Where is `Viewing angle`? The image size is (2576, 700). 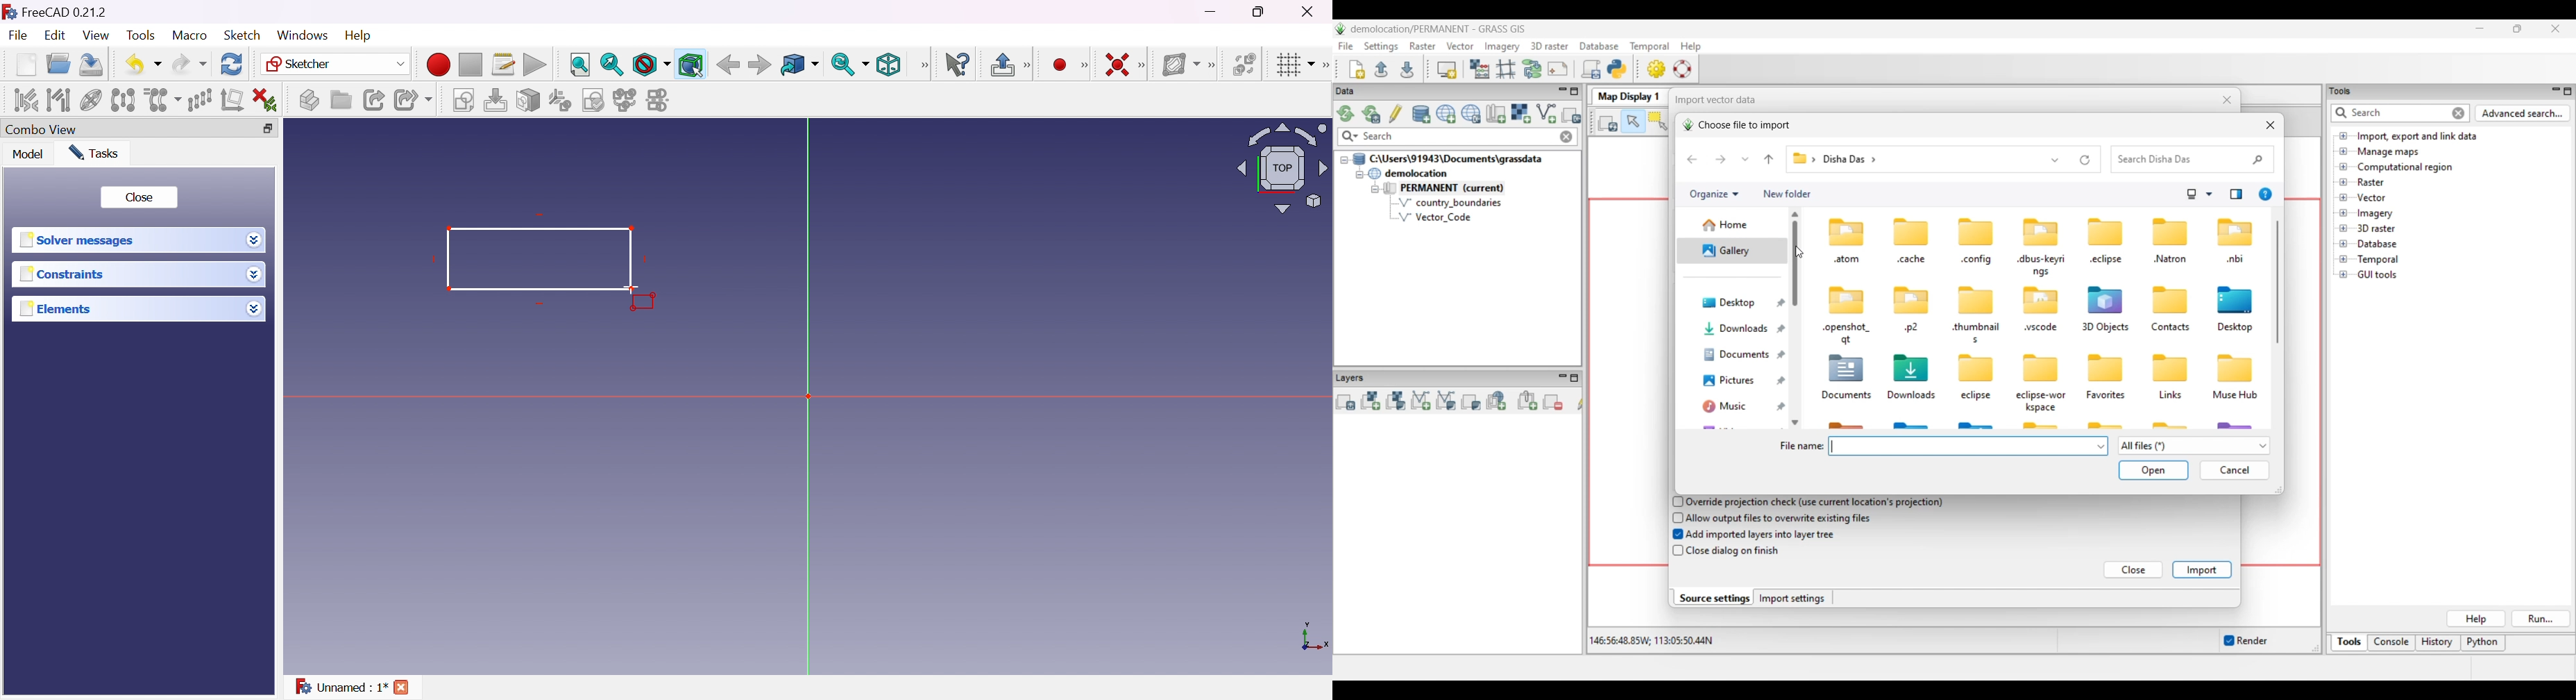
Viewing angle is located at coordinates (1282, 169).